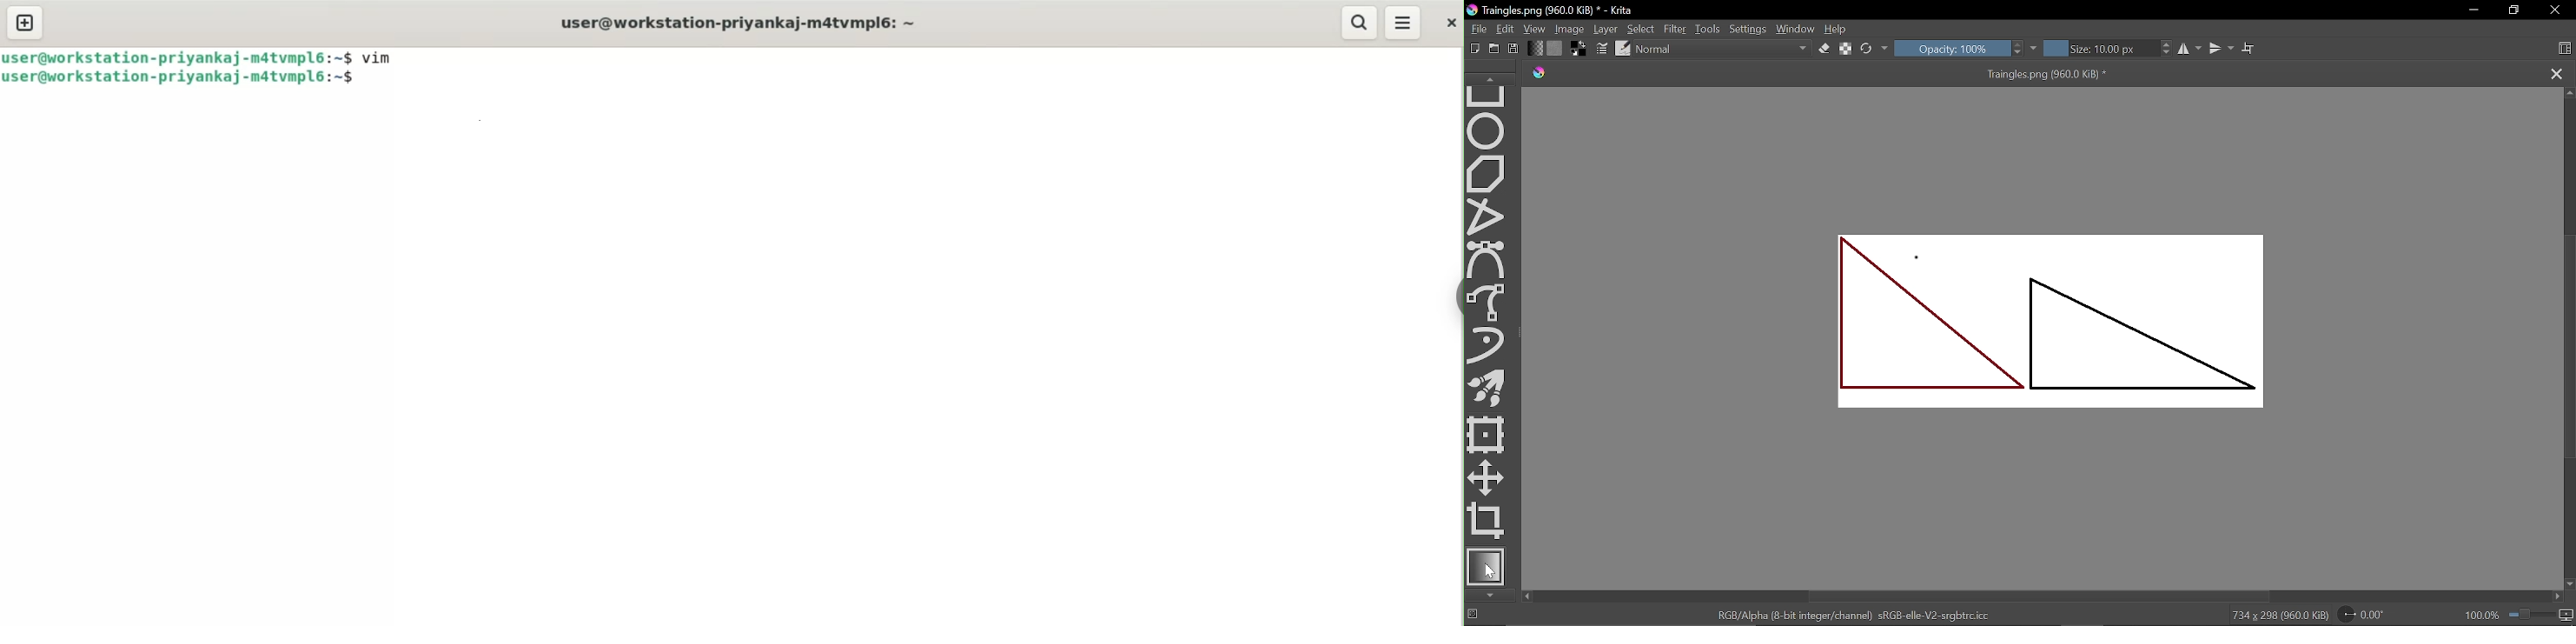  What do you see at coordinates (1476, 28) in the screenshot?
I see `File` at bounding box center [1476, 28].